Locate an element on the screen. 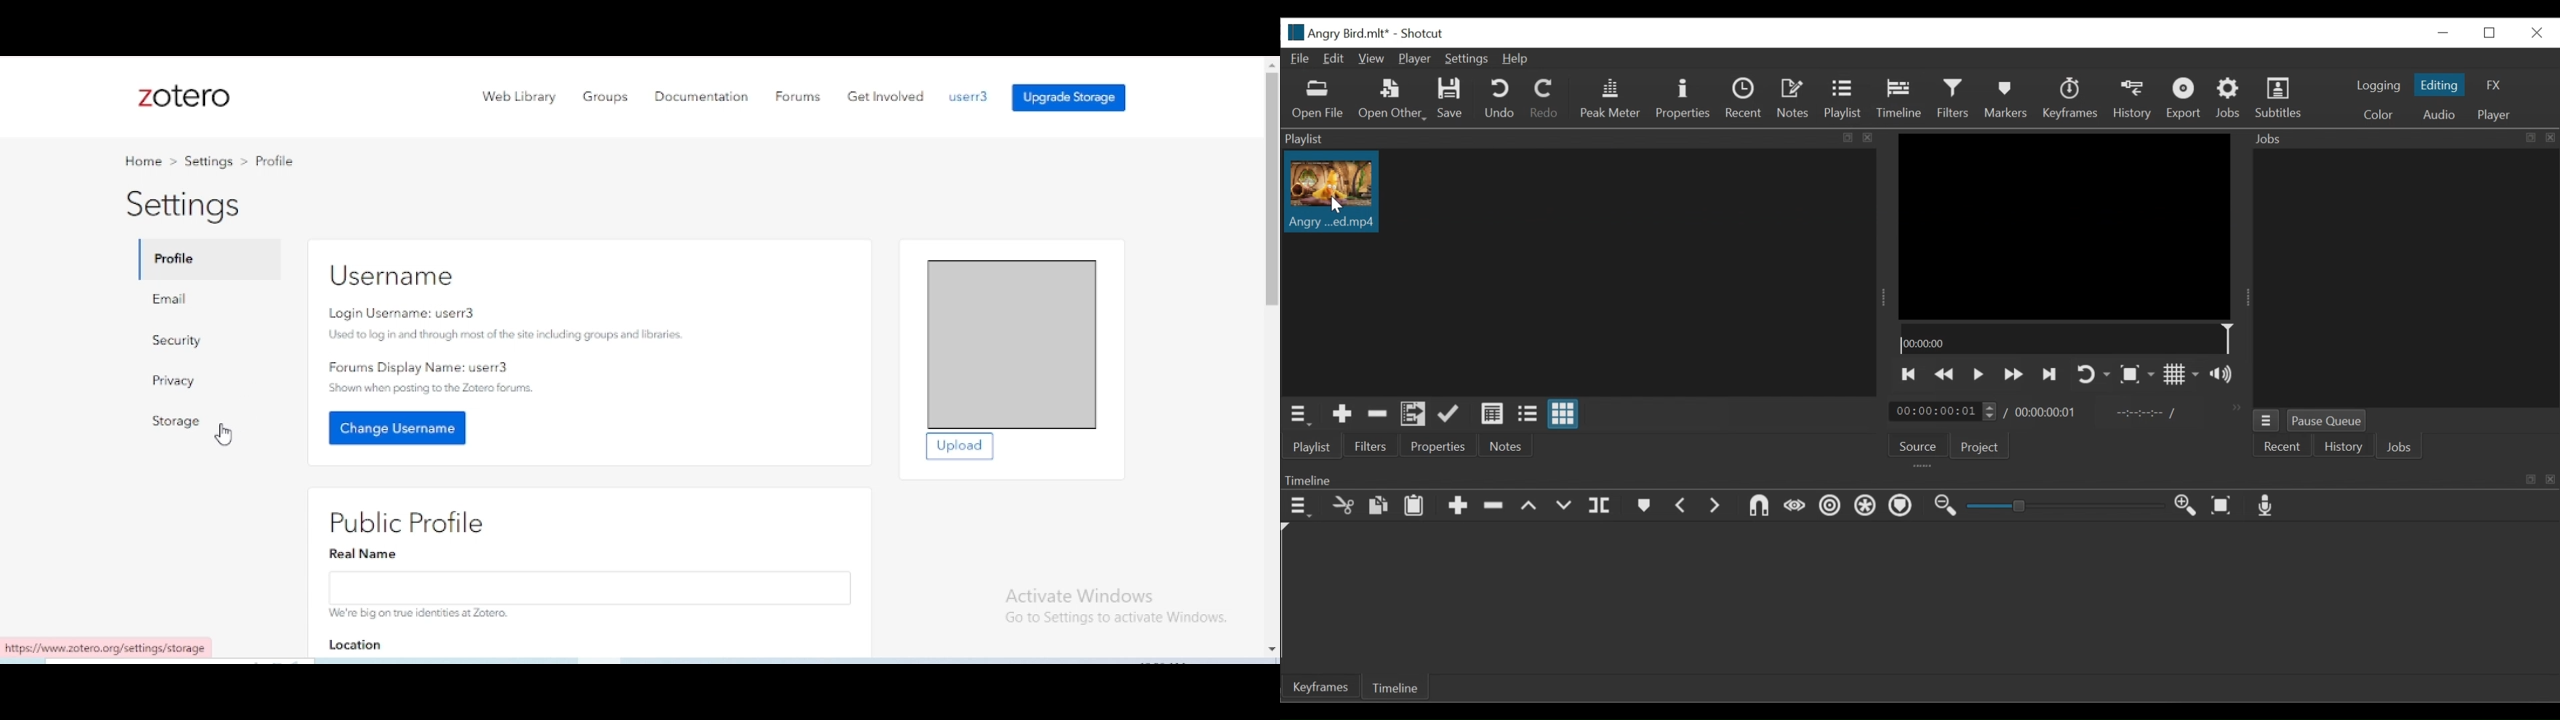  Open Other File is located at coordinates (1319, 100).